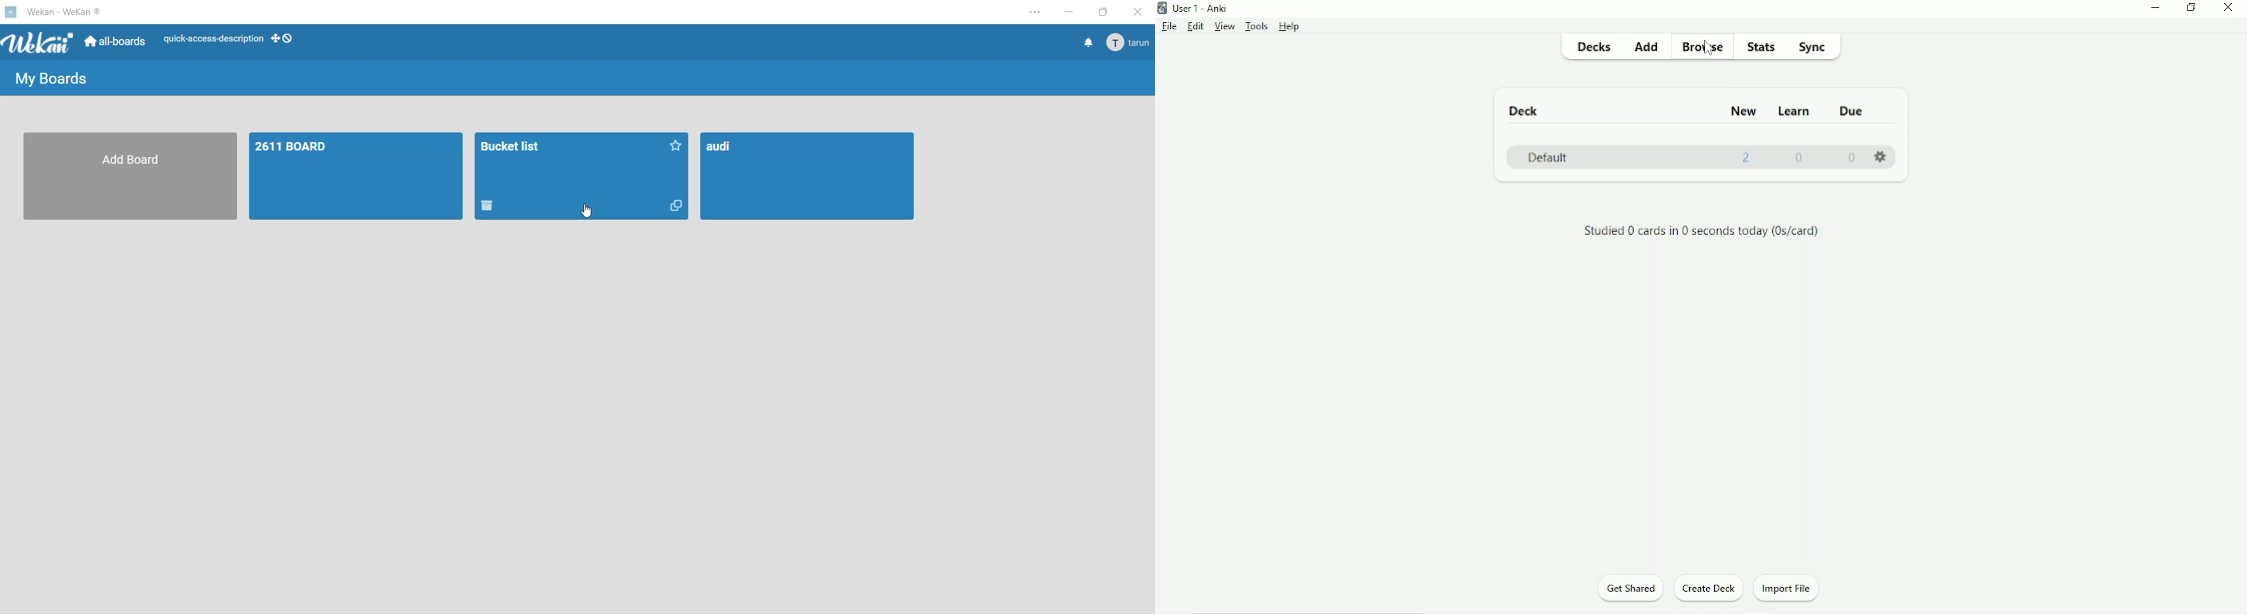 The image size is (2268, 616). What do you see at coordinates (1800, 159) in the screenshot?
I see `0` at bounding box center [1800, 159].